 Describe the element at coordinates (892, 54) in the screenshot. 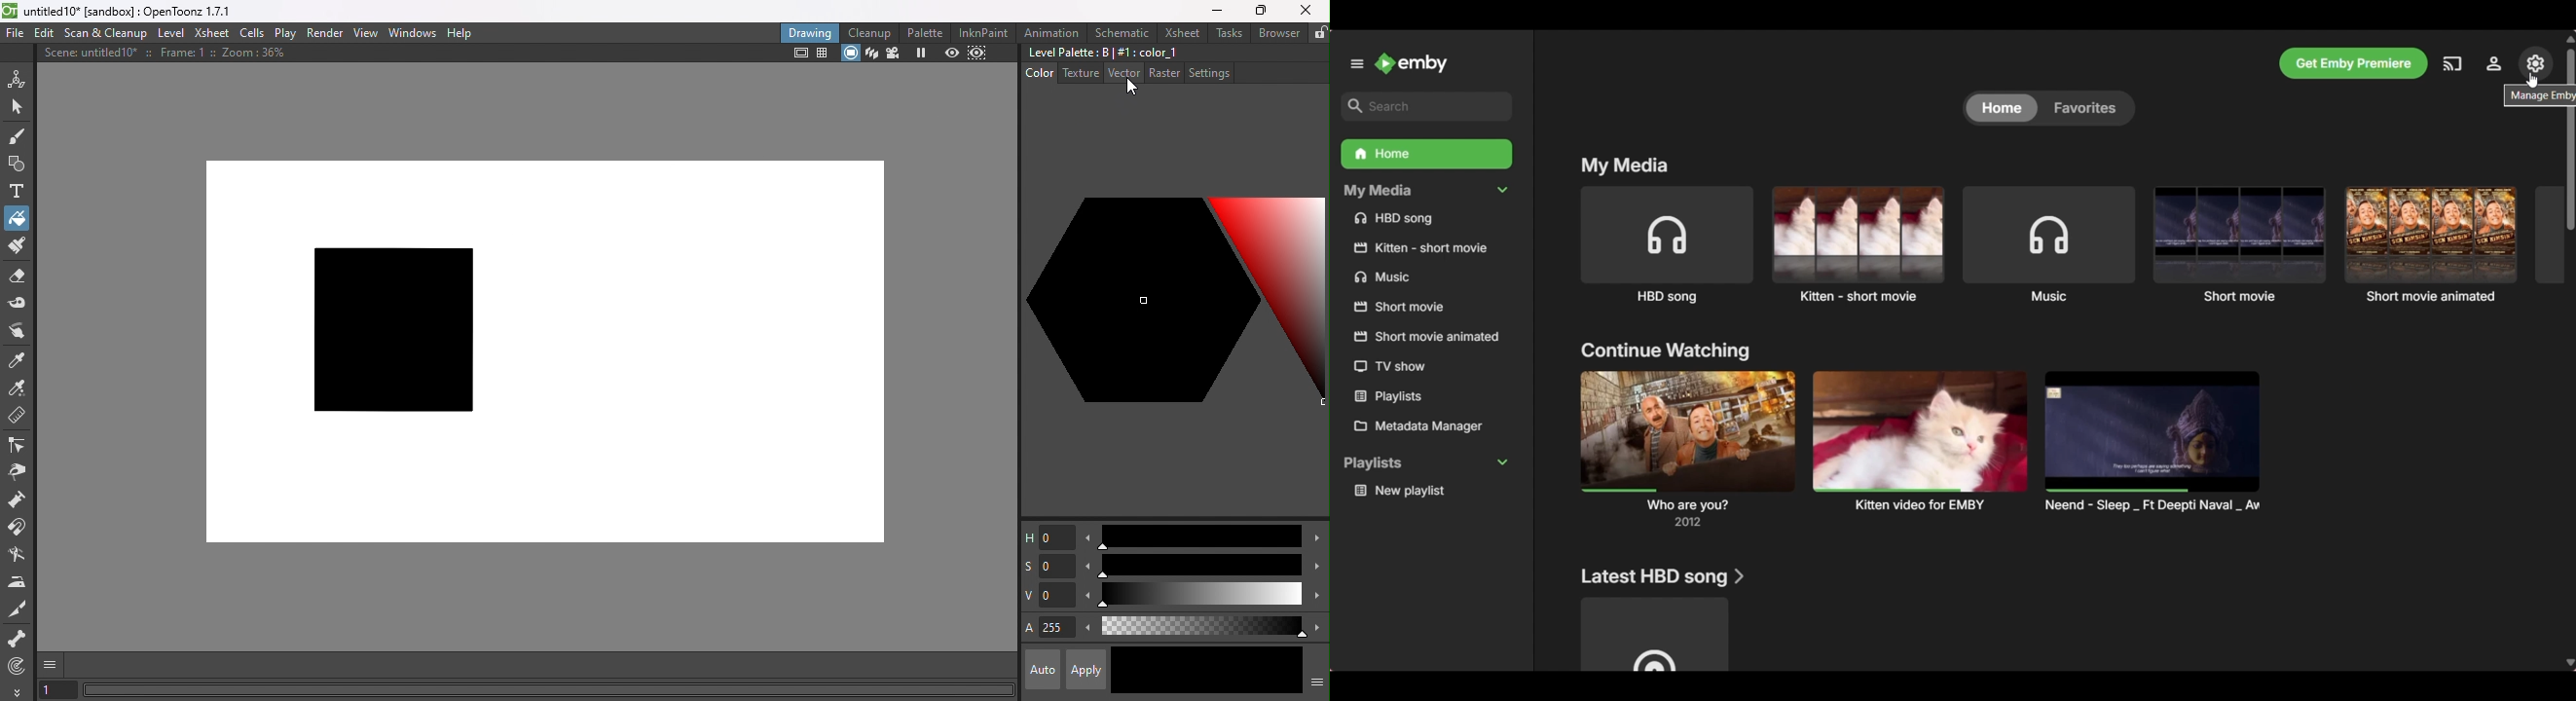

I see `Camera view` at that location.